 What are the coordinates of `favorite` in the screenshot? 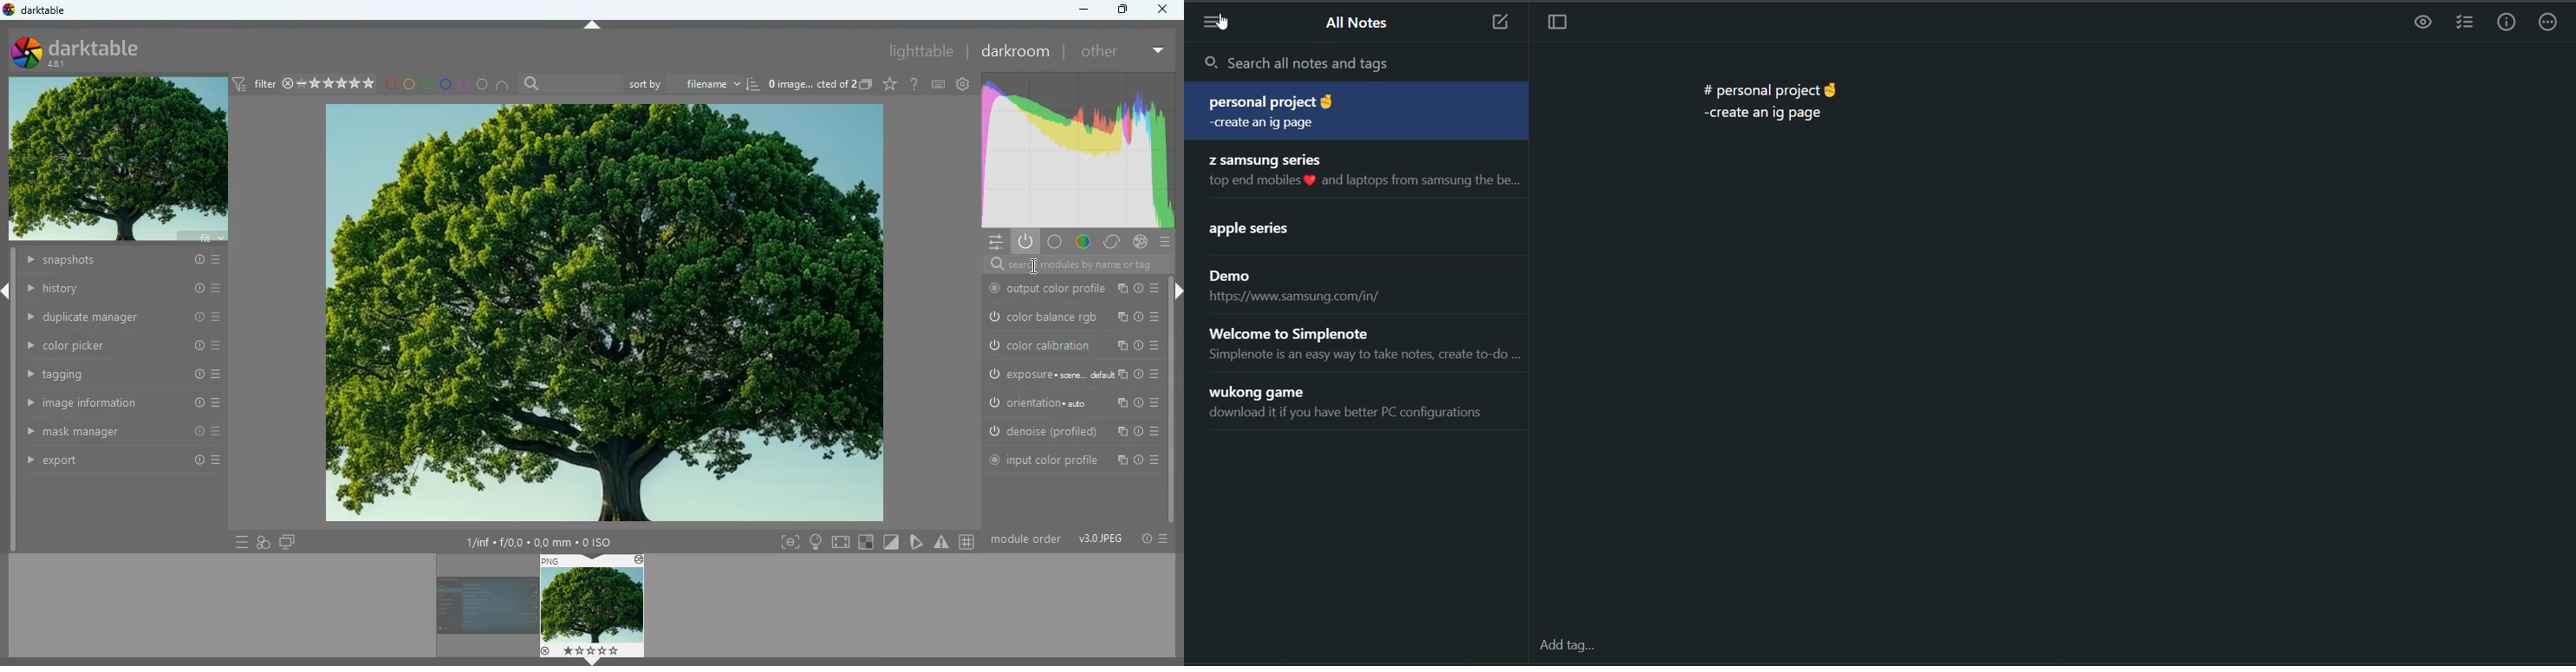 It's located at (888, 86).